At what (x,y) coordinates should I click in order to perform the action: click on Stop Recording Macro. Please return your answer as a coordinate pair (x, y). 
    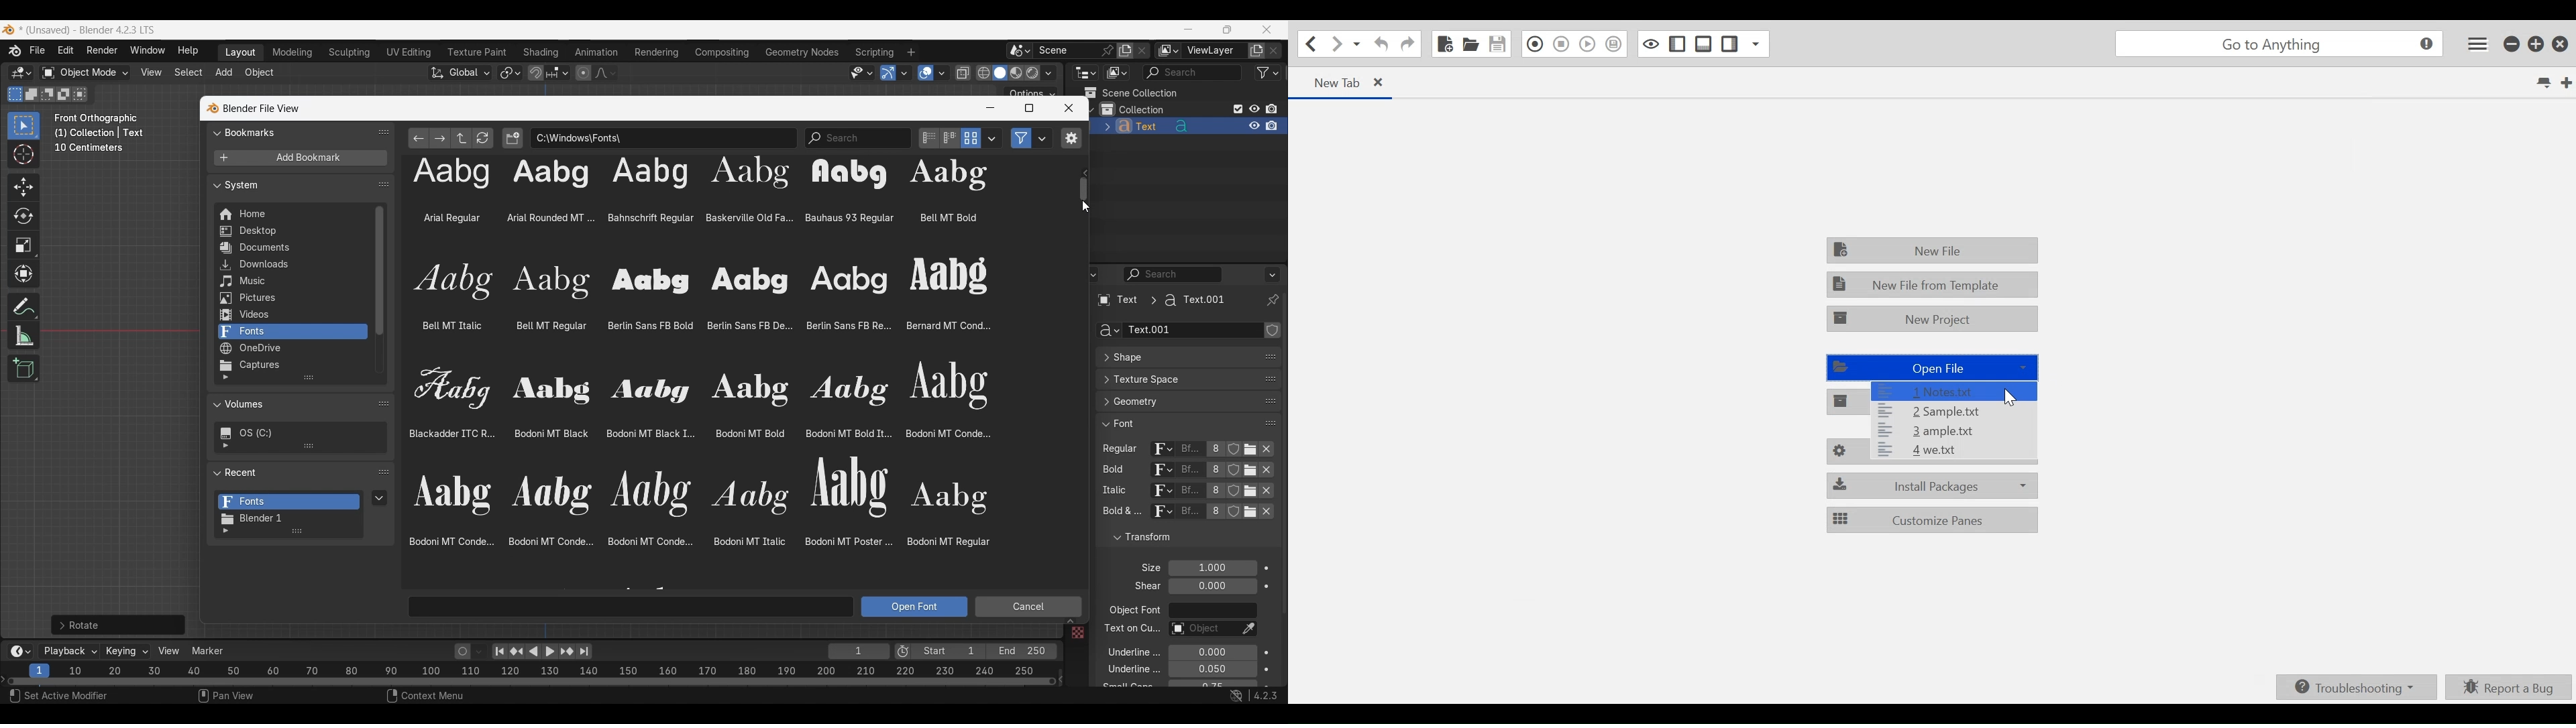
    Looking at the image, I should click on (1561, 44).